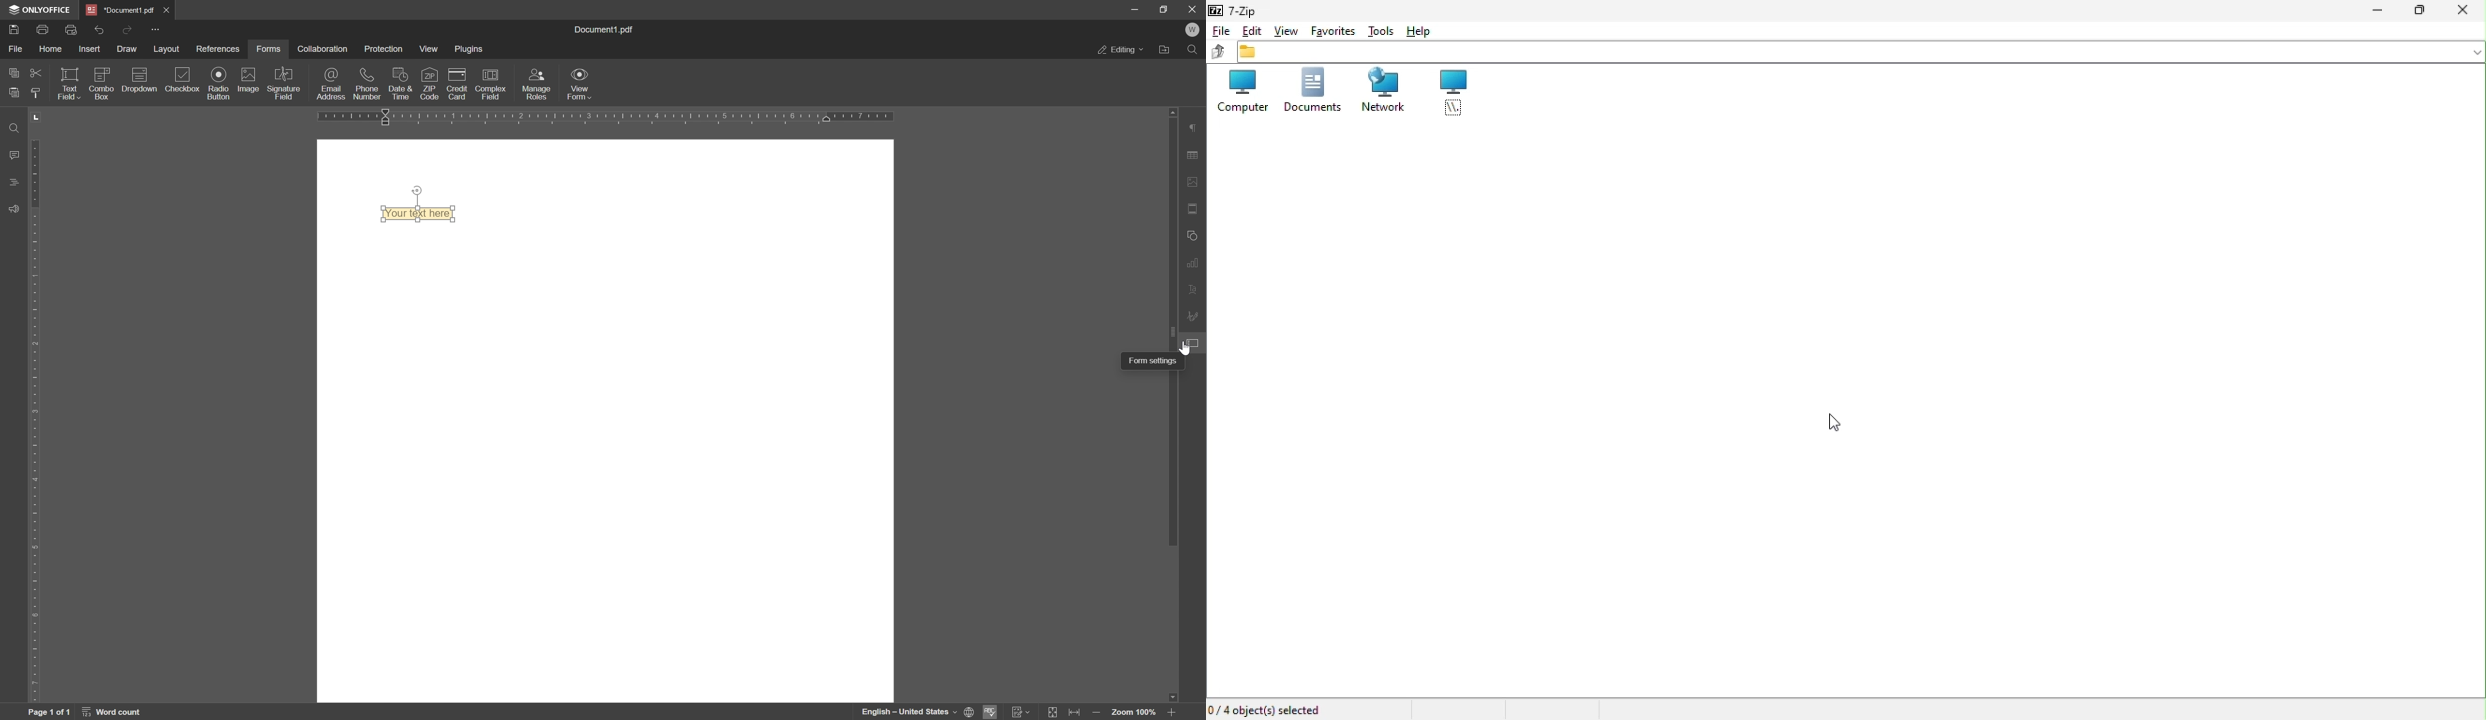 The width and height of the screenshot is (2492, 728). I want to click on track changes, so click(1021, 712).